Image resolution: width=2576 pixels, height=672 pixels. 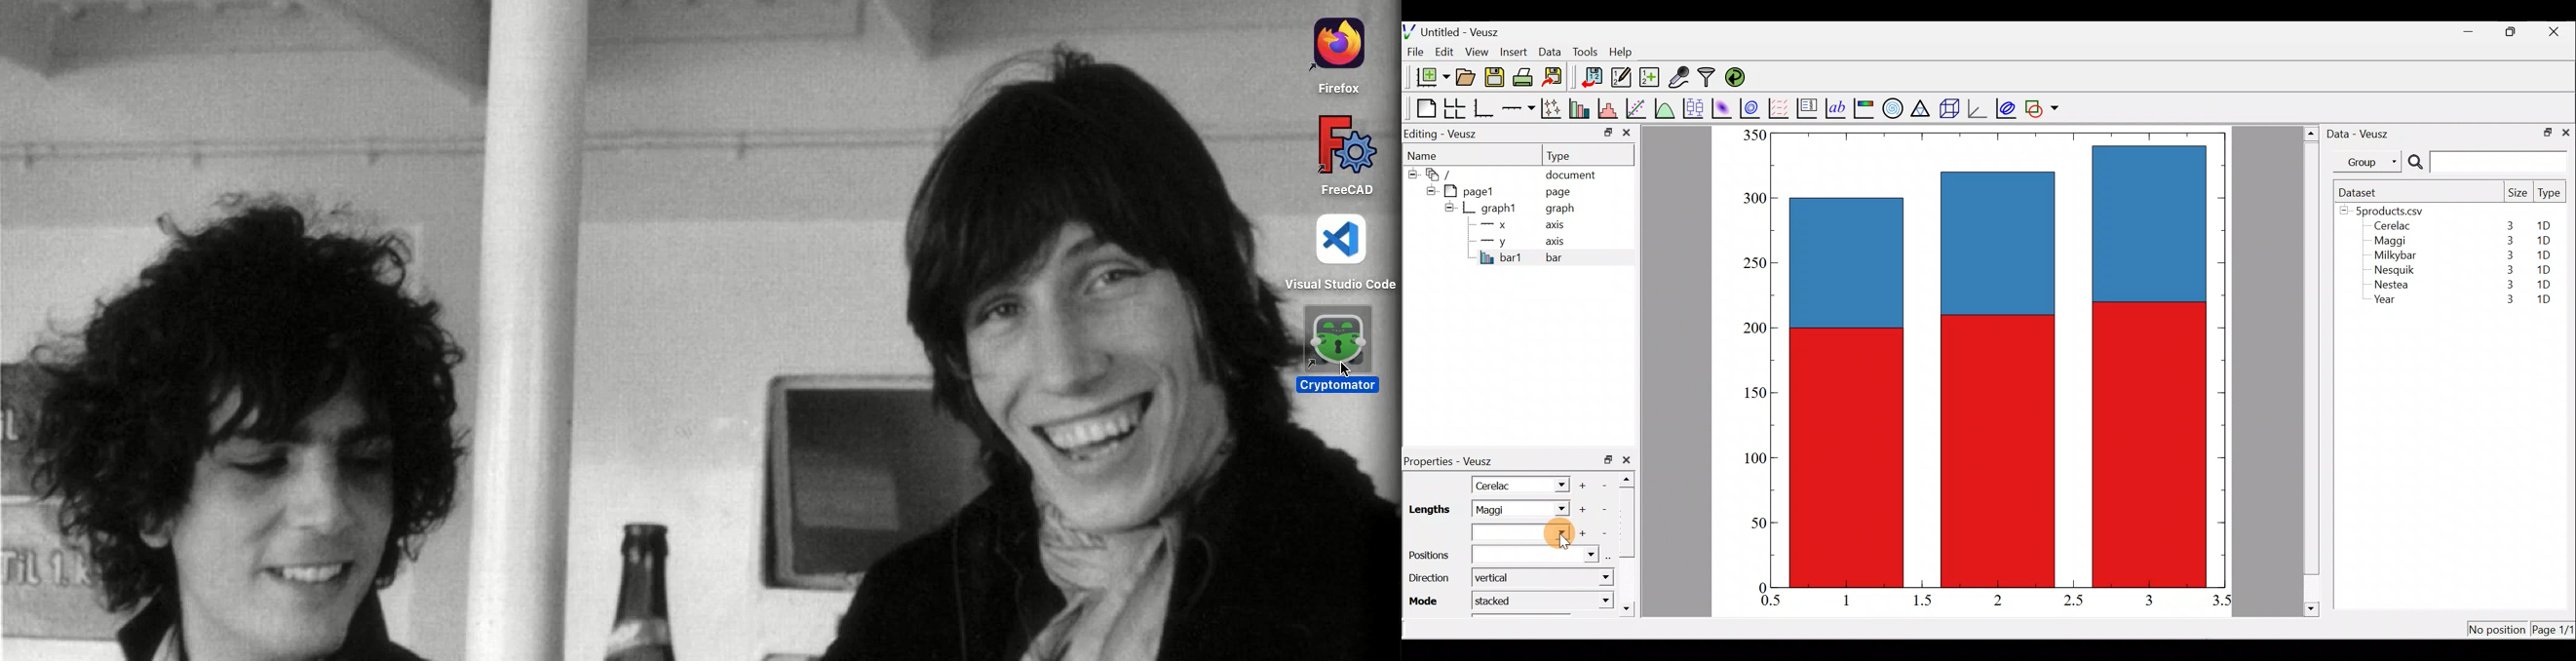 I want to click on Maggi, so click(x=2392, y=242).